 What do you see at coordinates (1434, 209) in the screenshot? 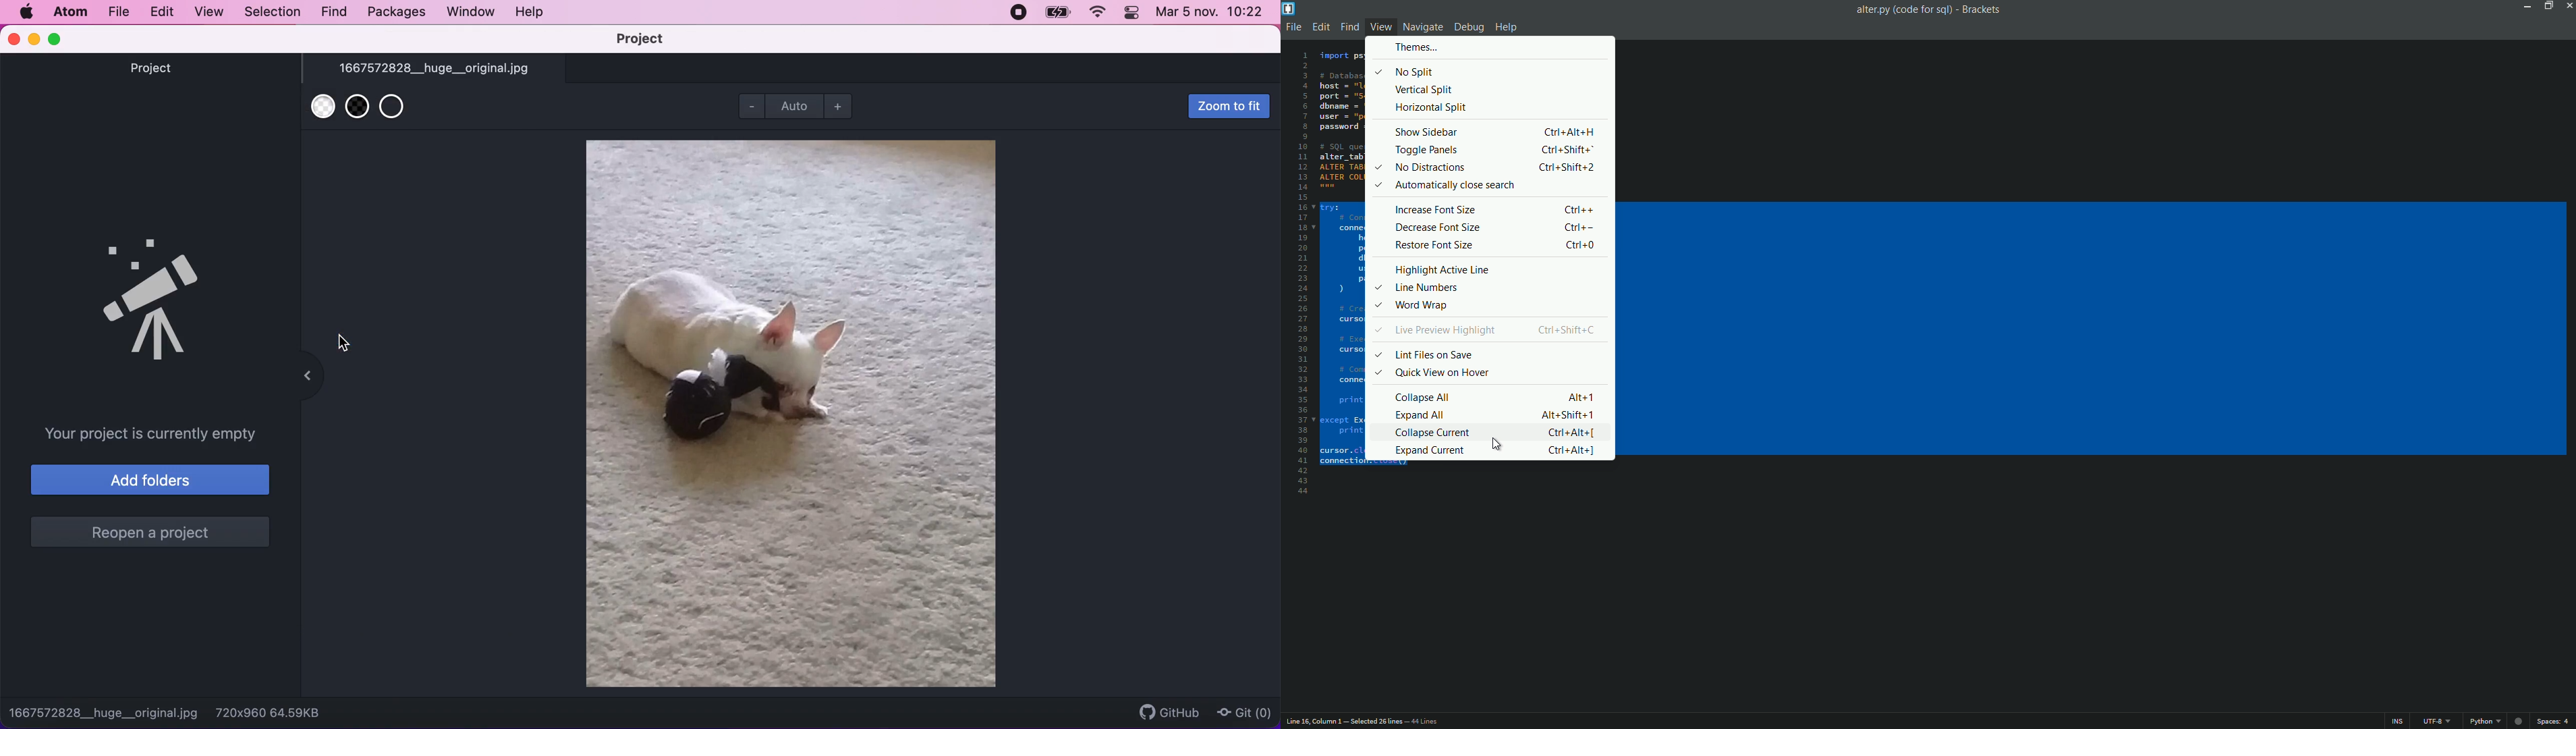
I see `increase font size` at bounding box center [1434, 209].